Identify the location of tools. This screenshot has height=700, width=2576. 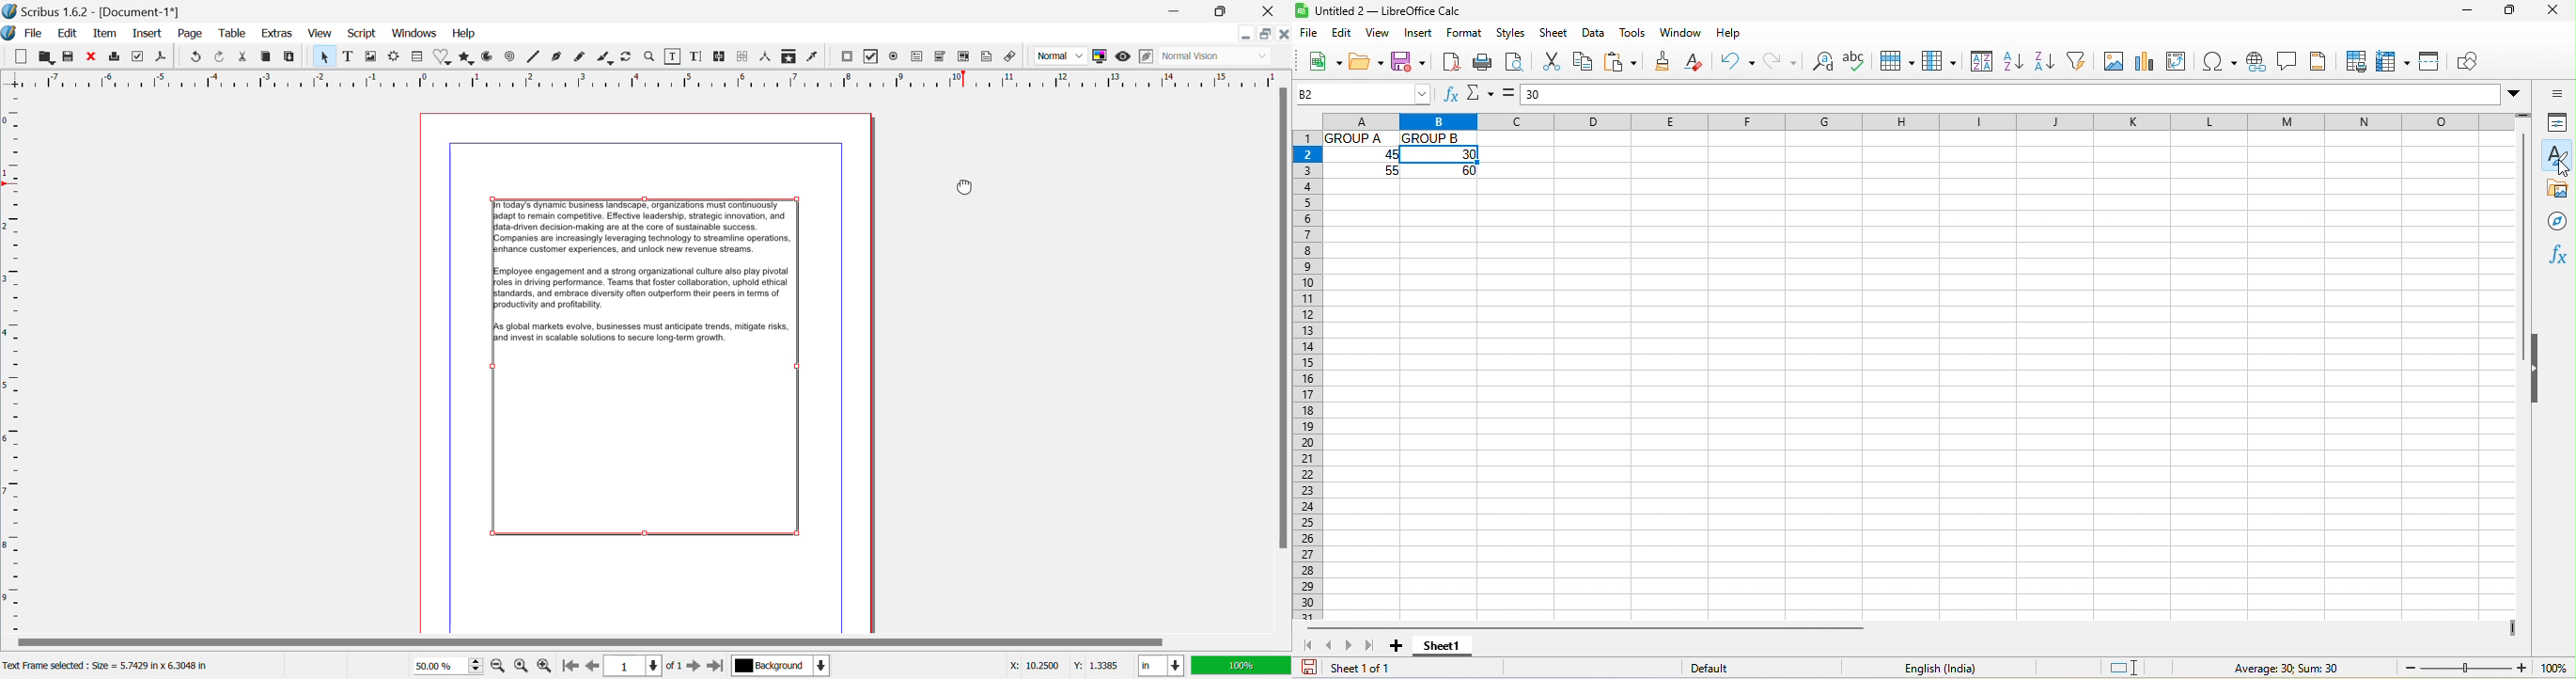
(1635, 33).